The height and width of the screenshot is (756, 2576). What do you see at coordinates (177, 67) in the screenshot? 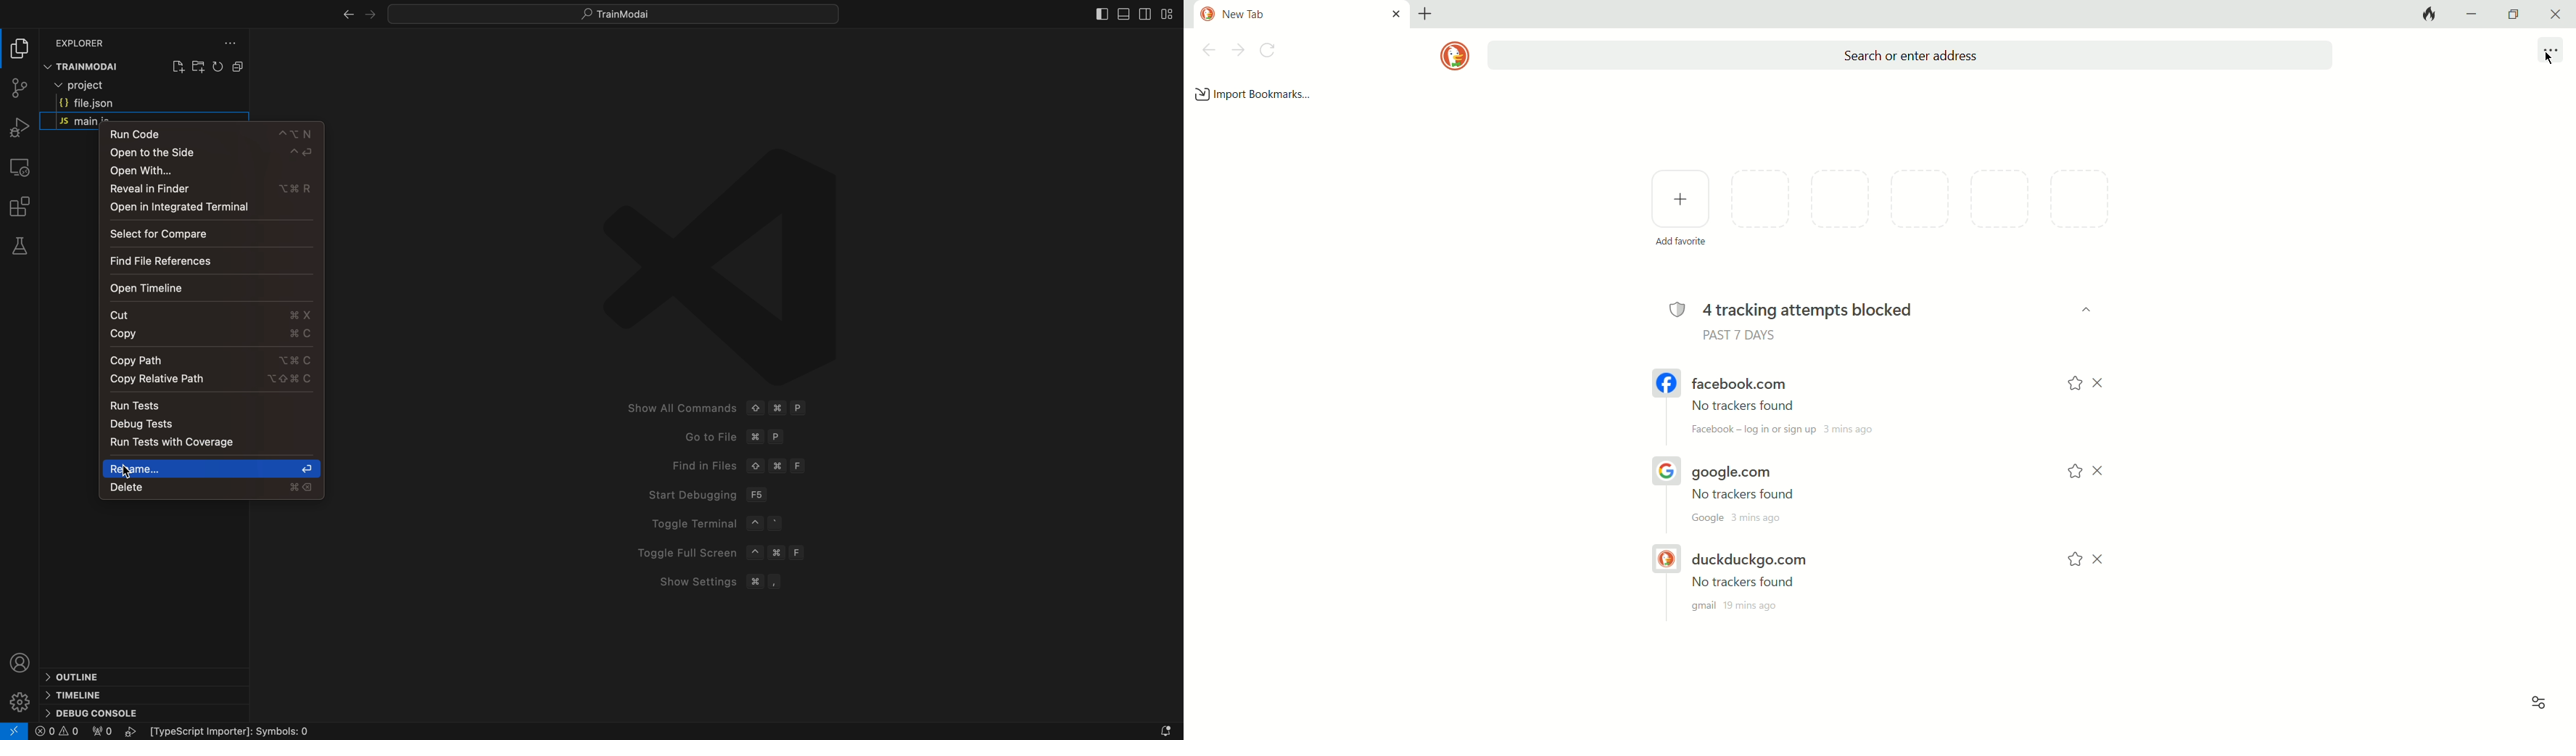
I see `create file` at bounding box center [177, 67].